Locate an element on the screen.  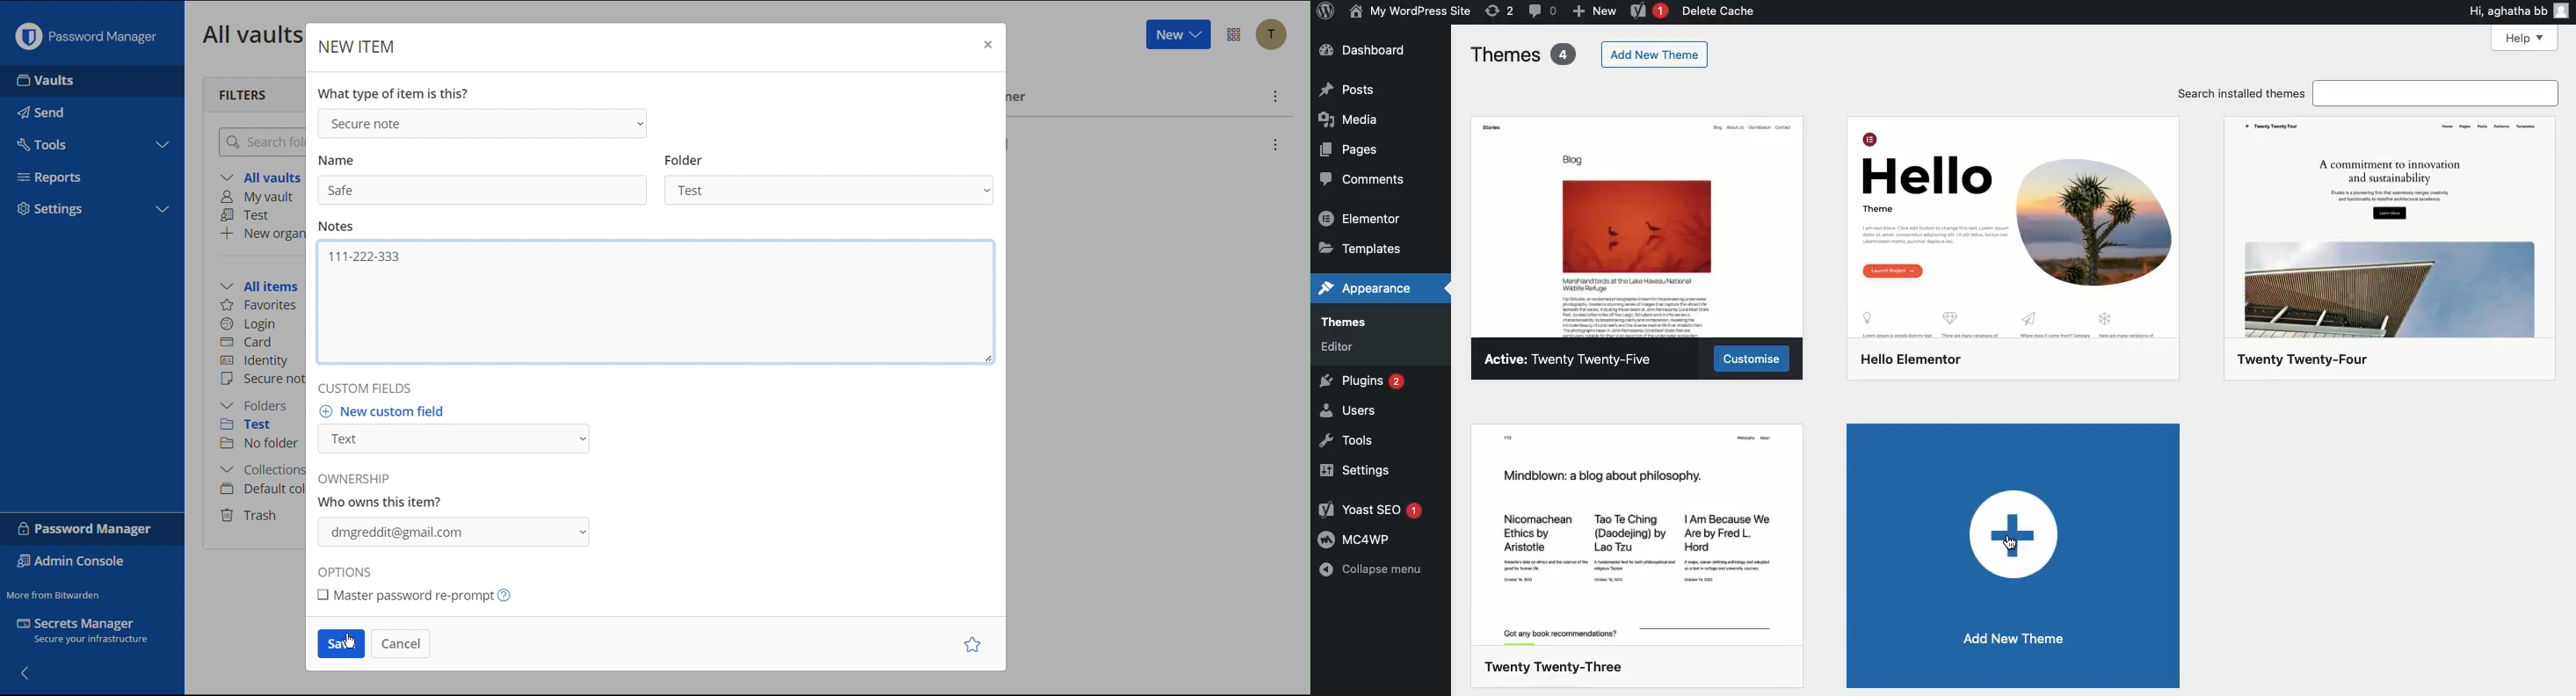
Active: Twenty Twenty-Five is located at coordinates (1571, 358).